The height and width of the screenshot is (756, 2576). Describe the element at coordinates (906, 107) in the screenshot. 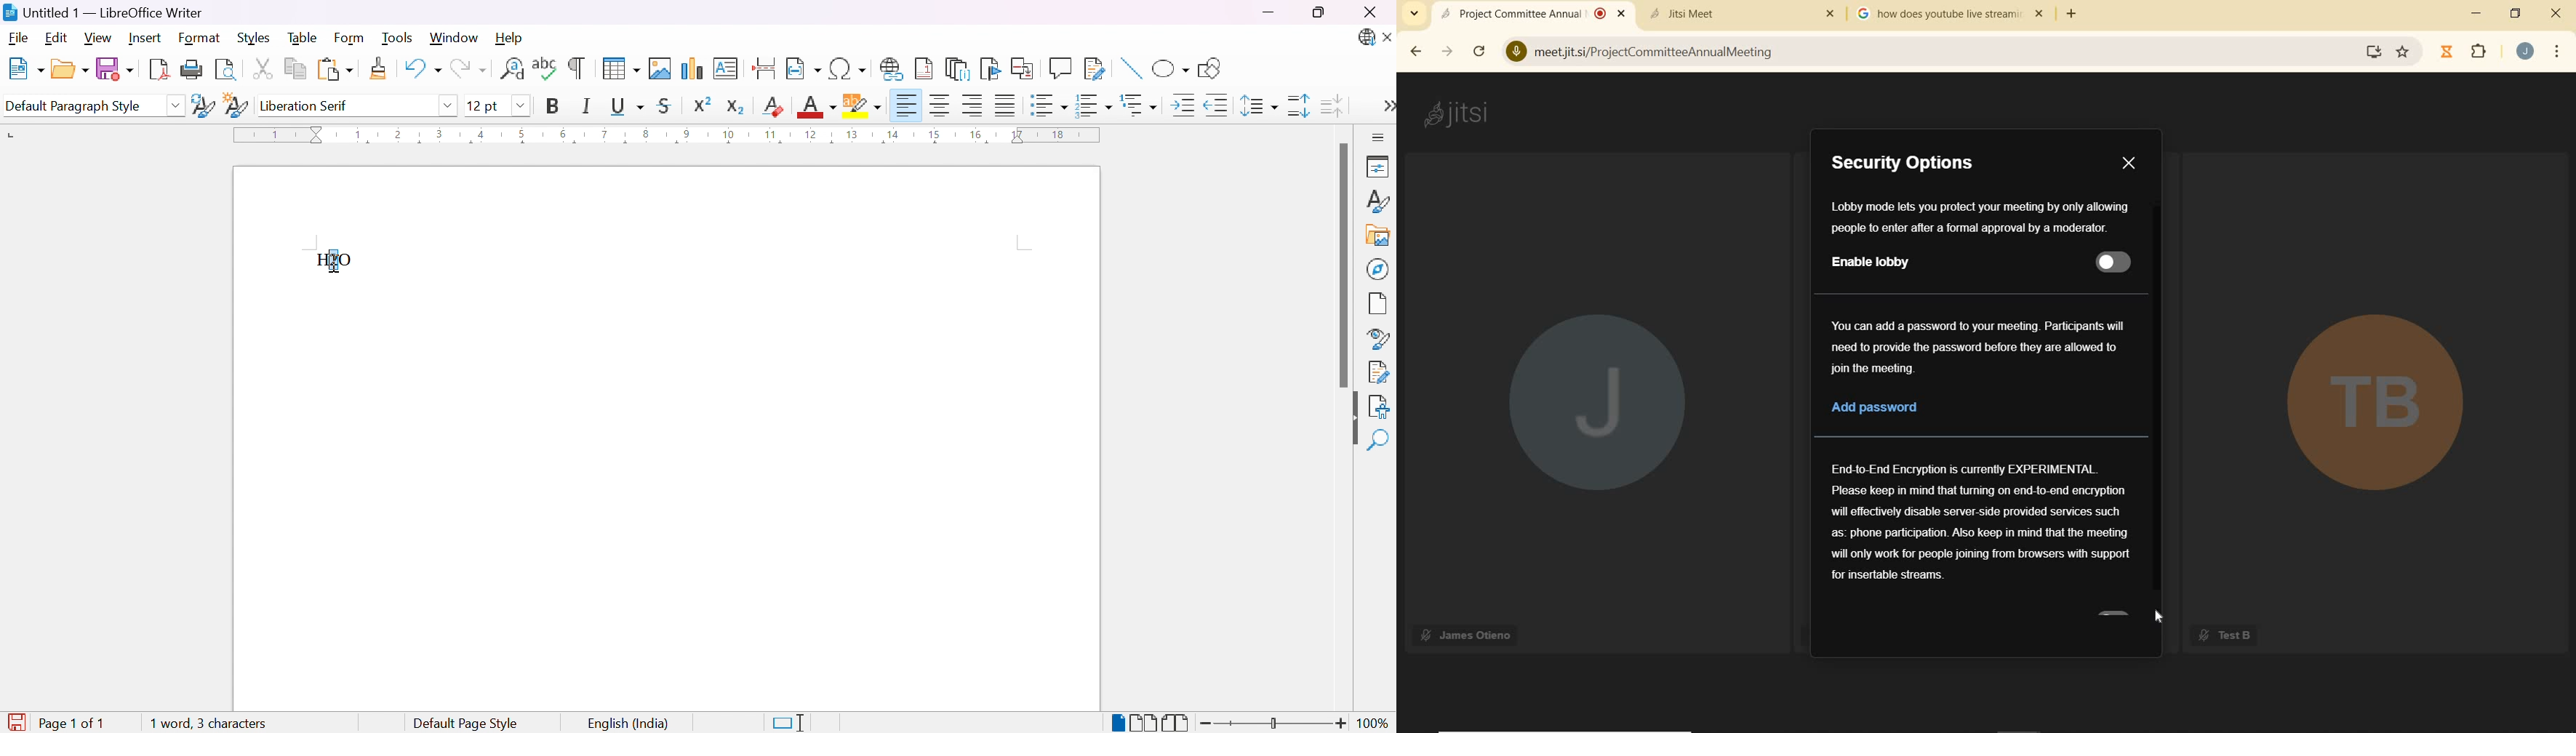

I see `Align left` at that location.